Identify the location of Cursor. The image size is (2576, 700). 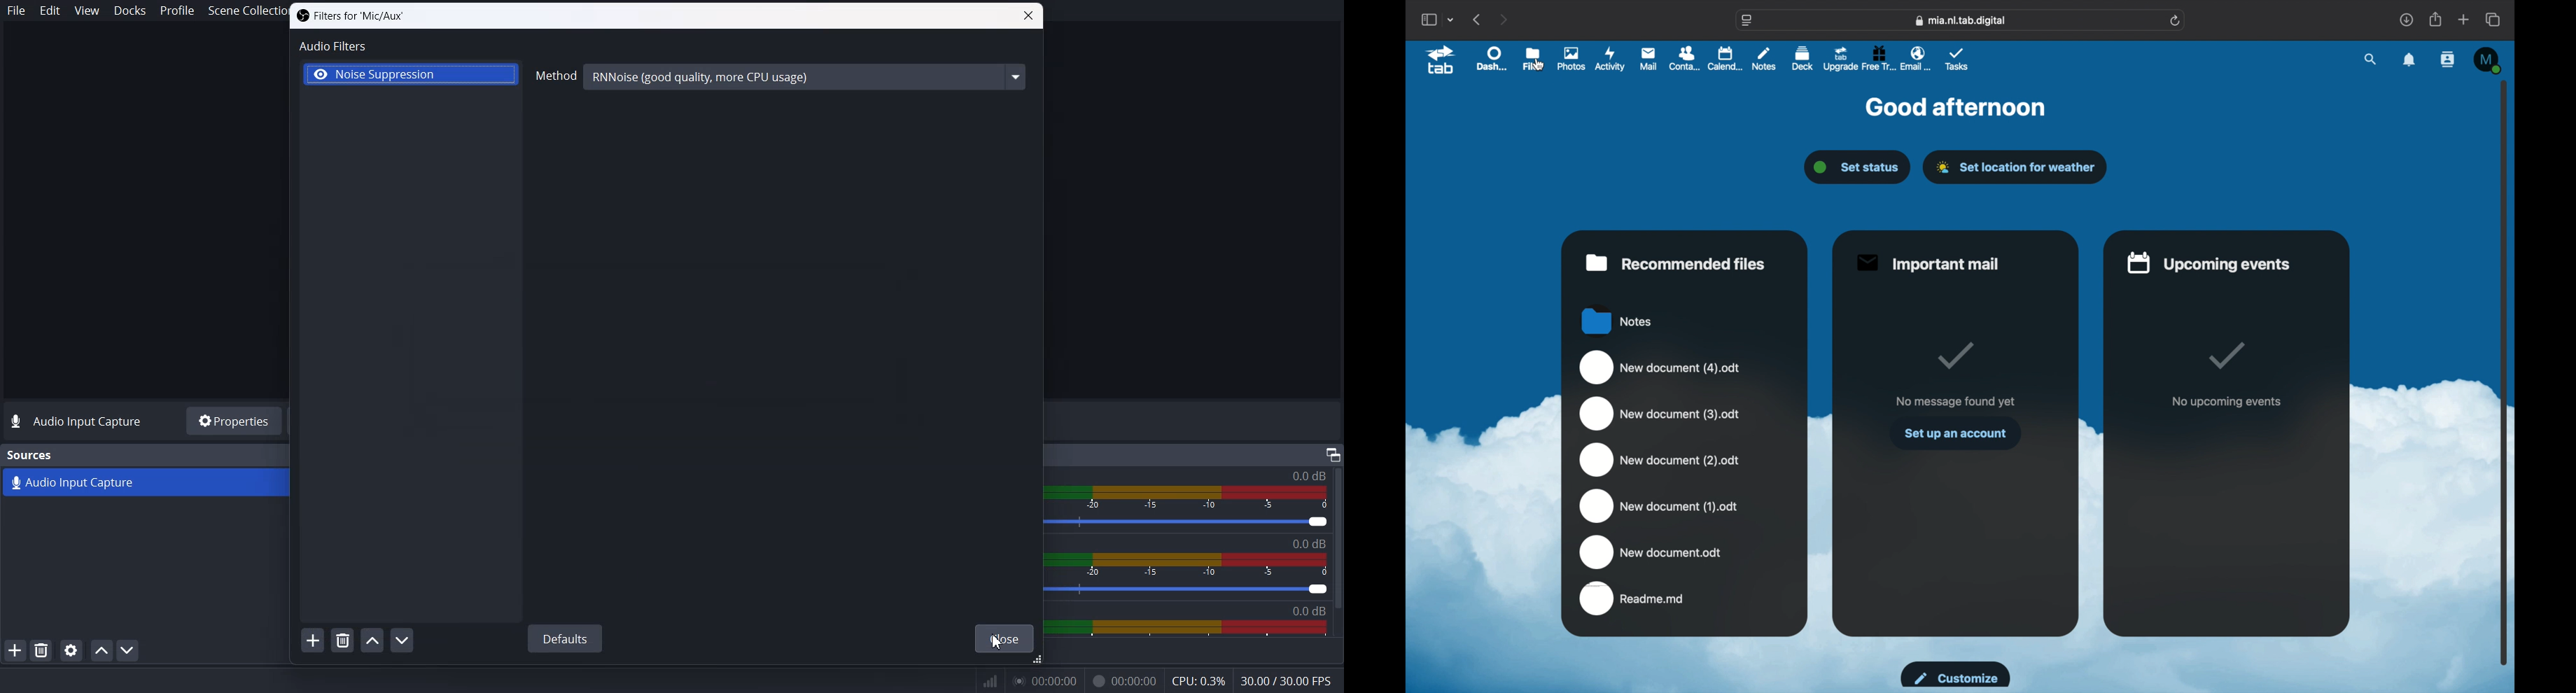
(337, 580).